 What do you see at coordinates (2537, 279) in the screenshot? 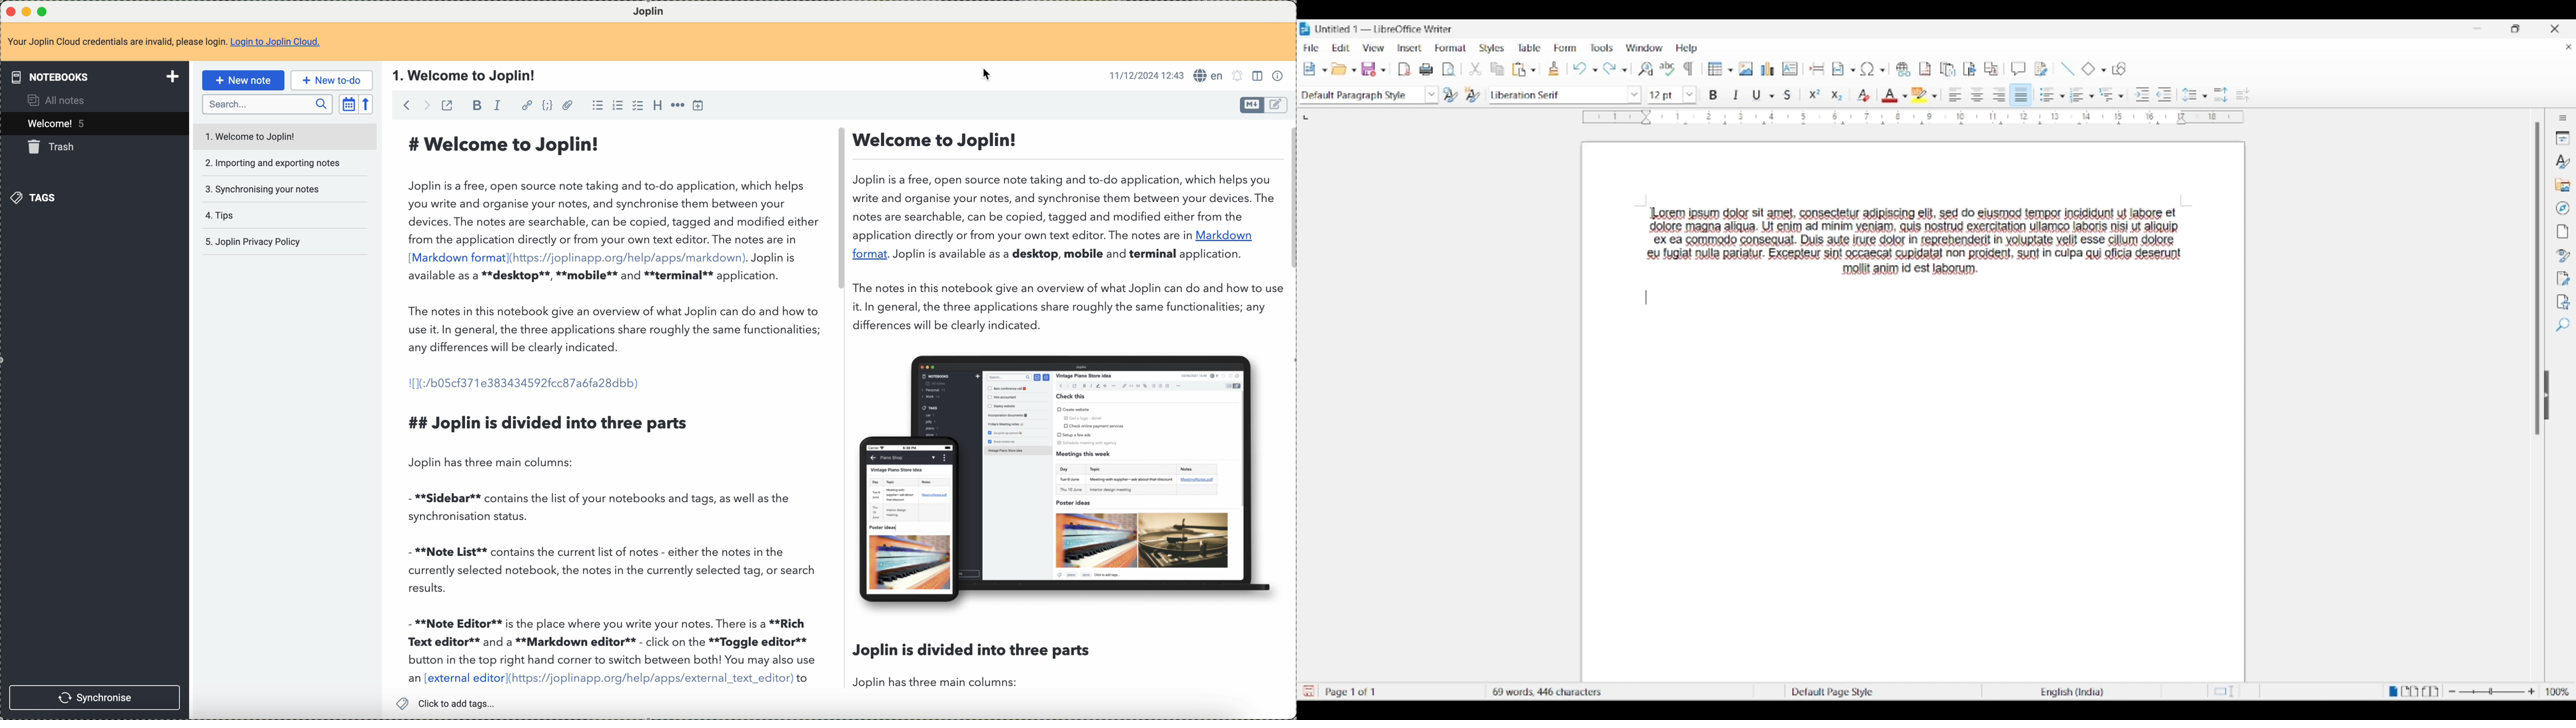
I see `Vertical slide bar` at bounding box center [2537, 279].